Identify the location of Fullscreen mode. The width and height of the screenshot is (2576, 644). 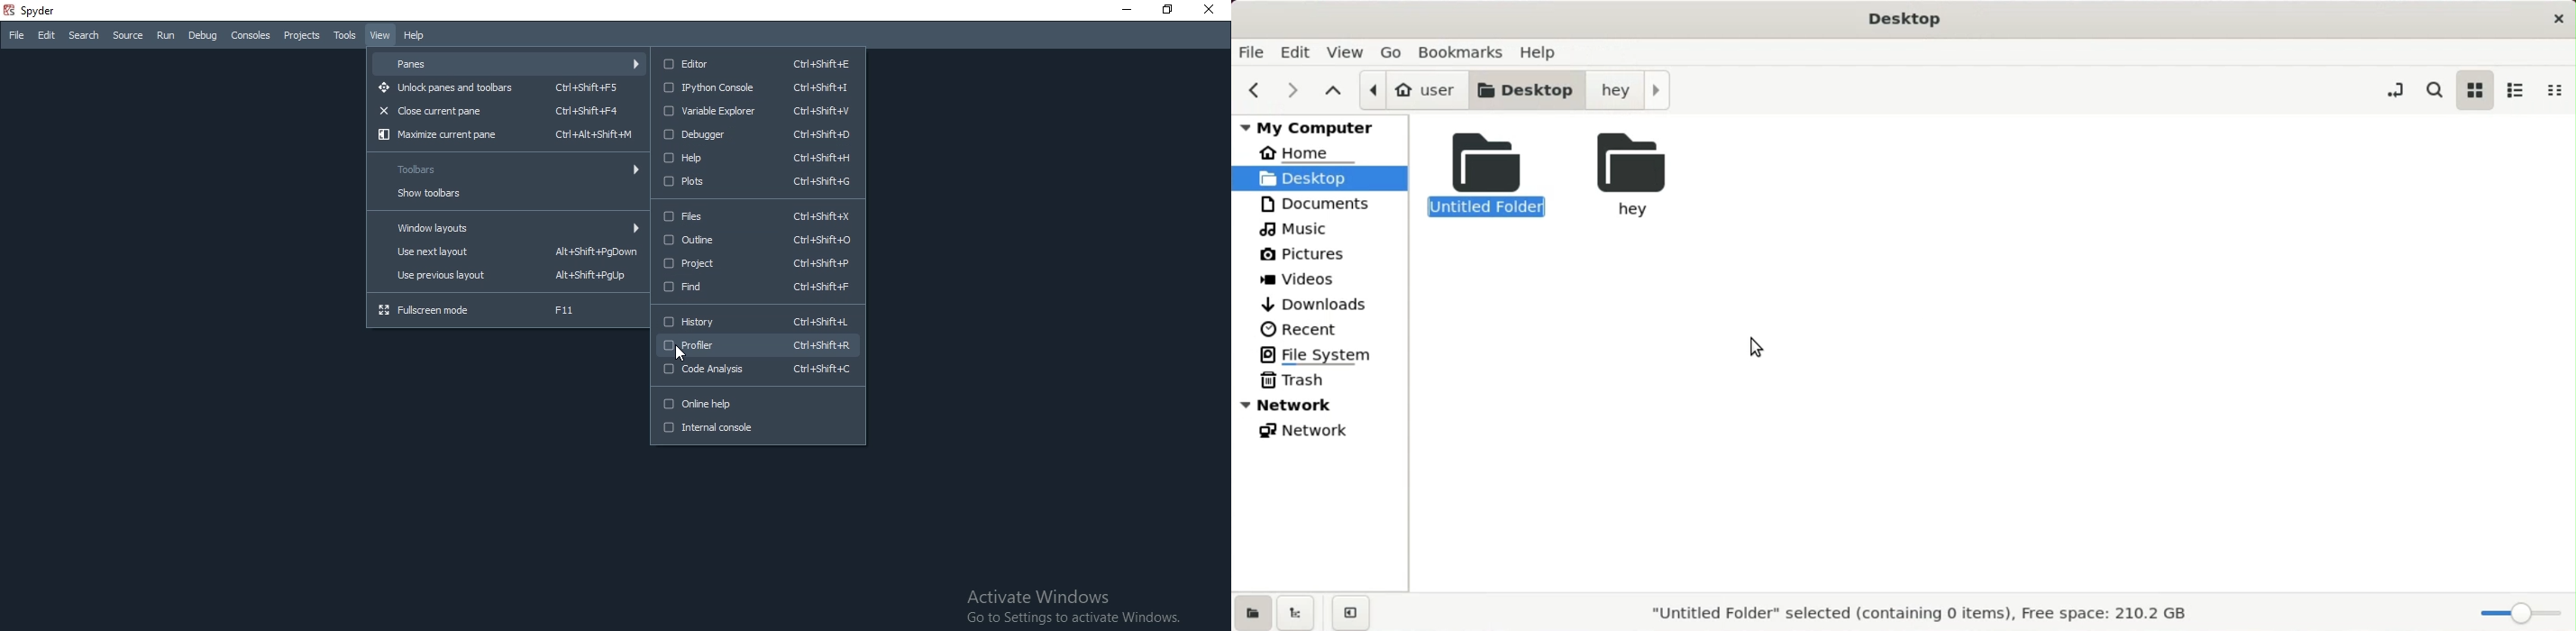
(506, 309).